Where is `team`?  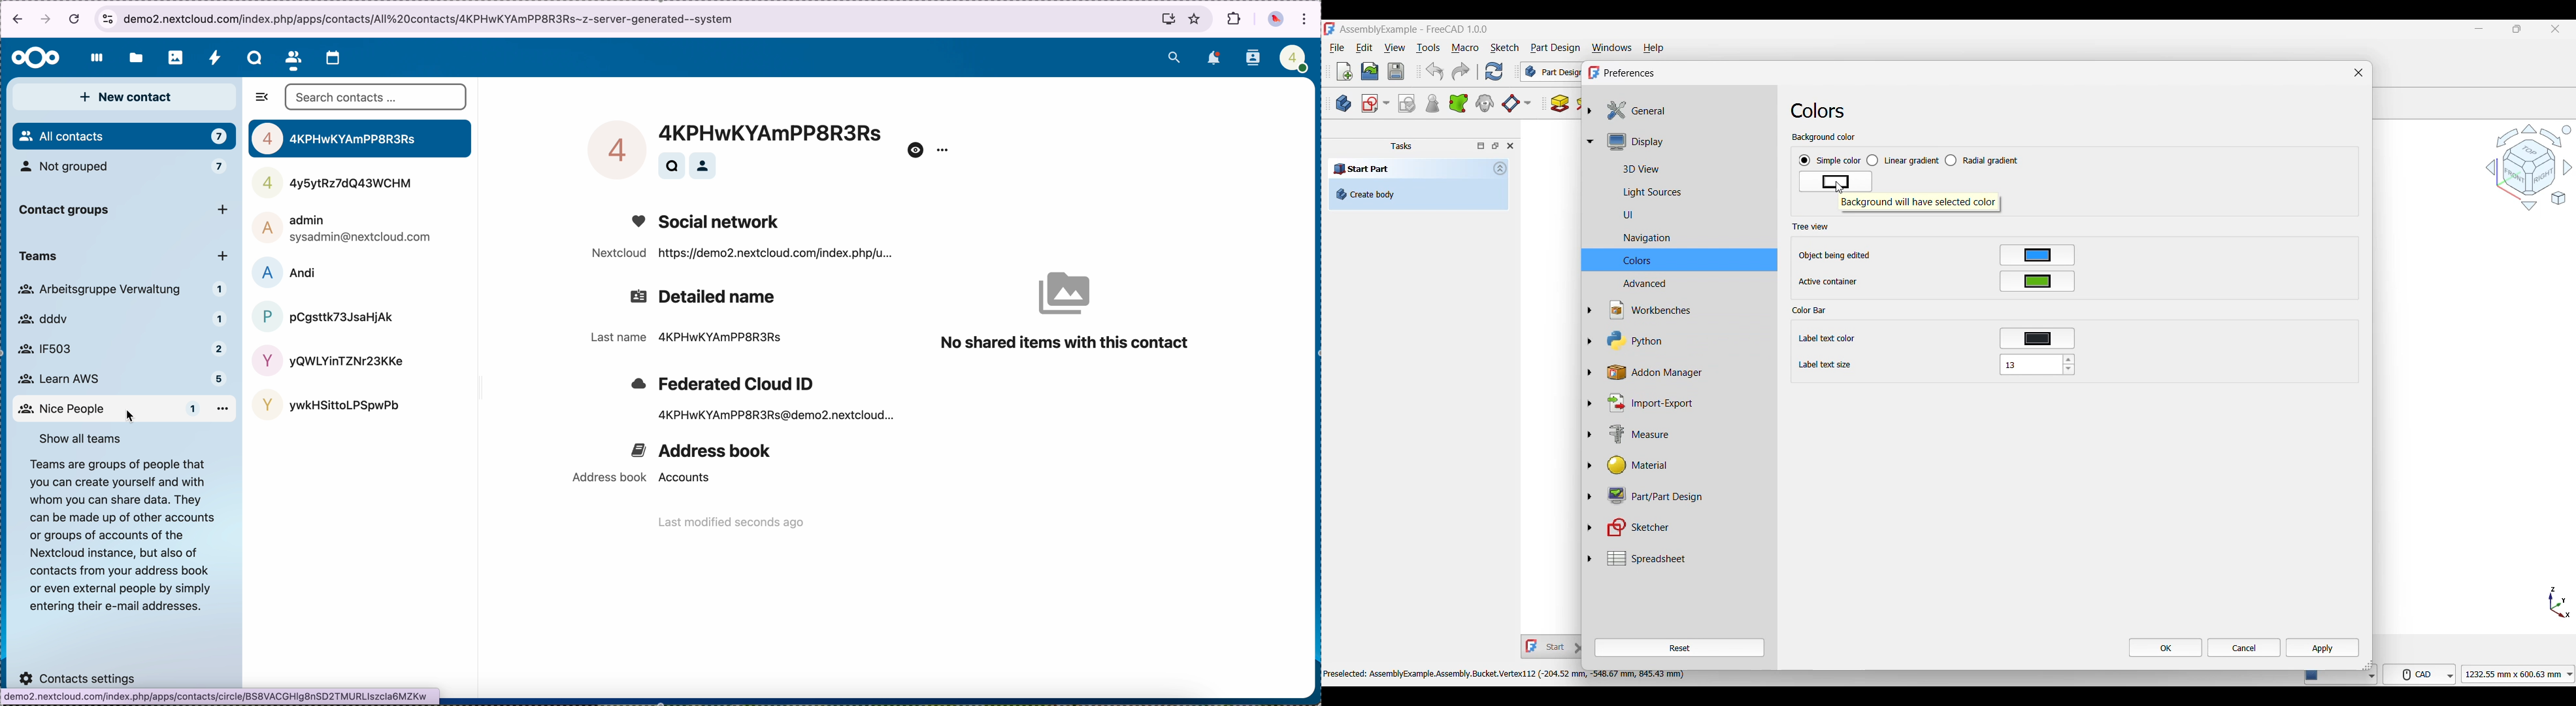
team is located at coordinates (125, 290).